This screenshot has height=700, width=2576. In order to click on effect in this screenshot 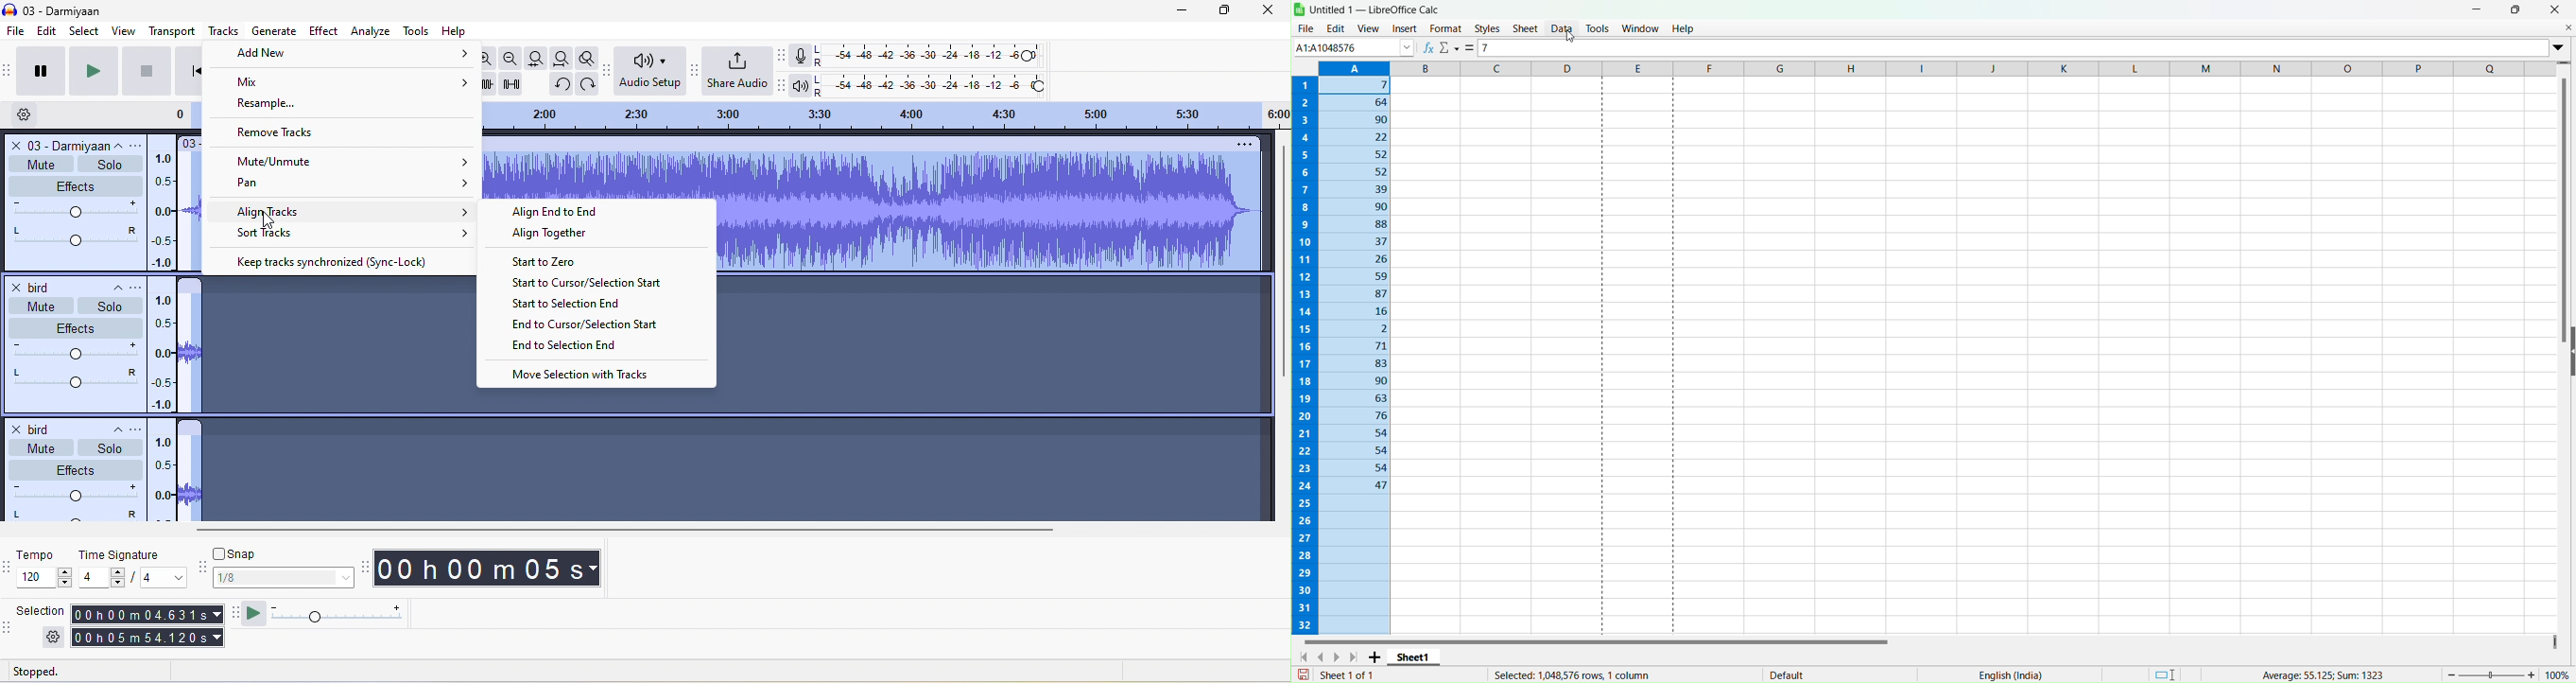, I will do `click(74, 185)`.